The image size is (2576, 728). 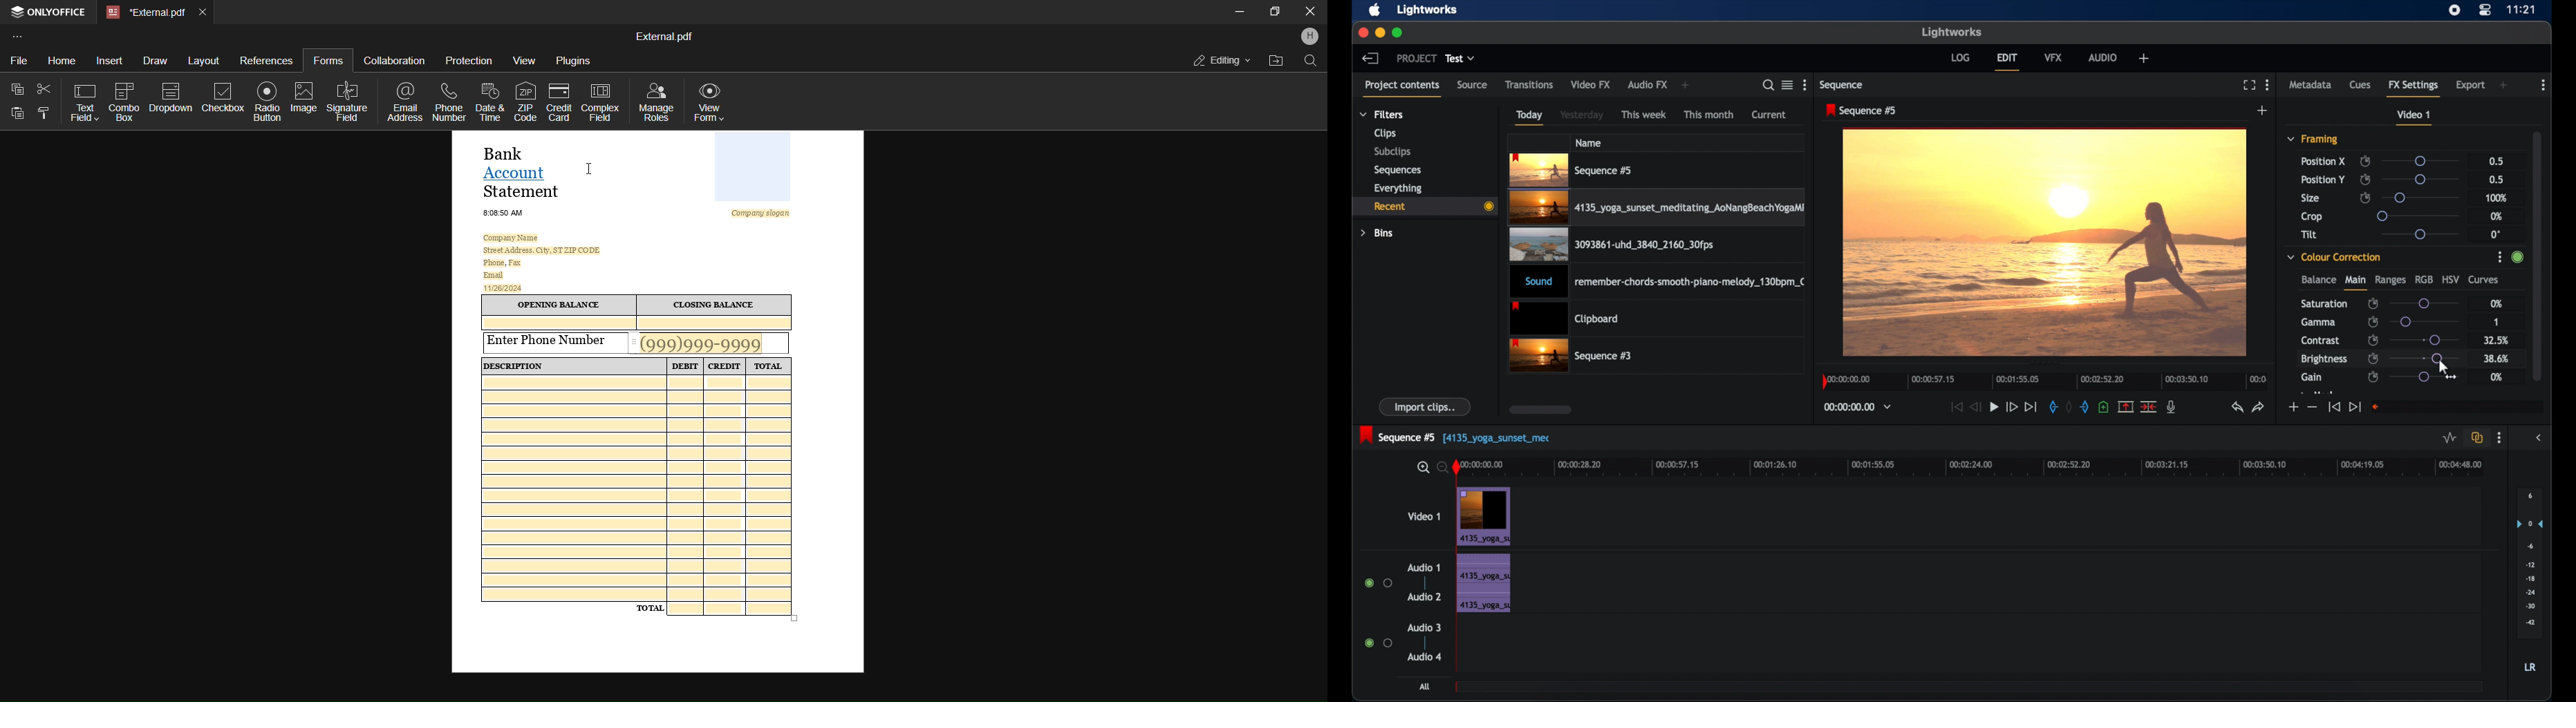 What do you see at coordinates (2355, 283) in the screenshot?
I see `main` at bounding box center [2355, 283].